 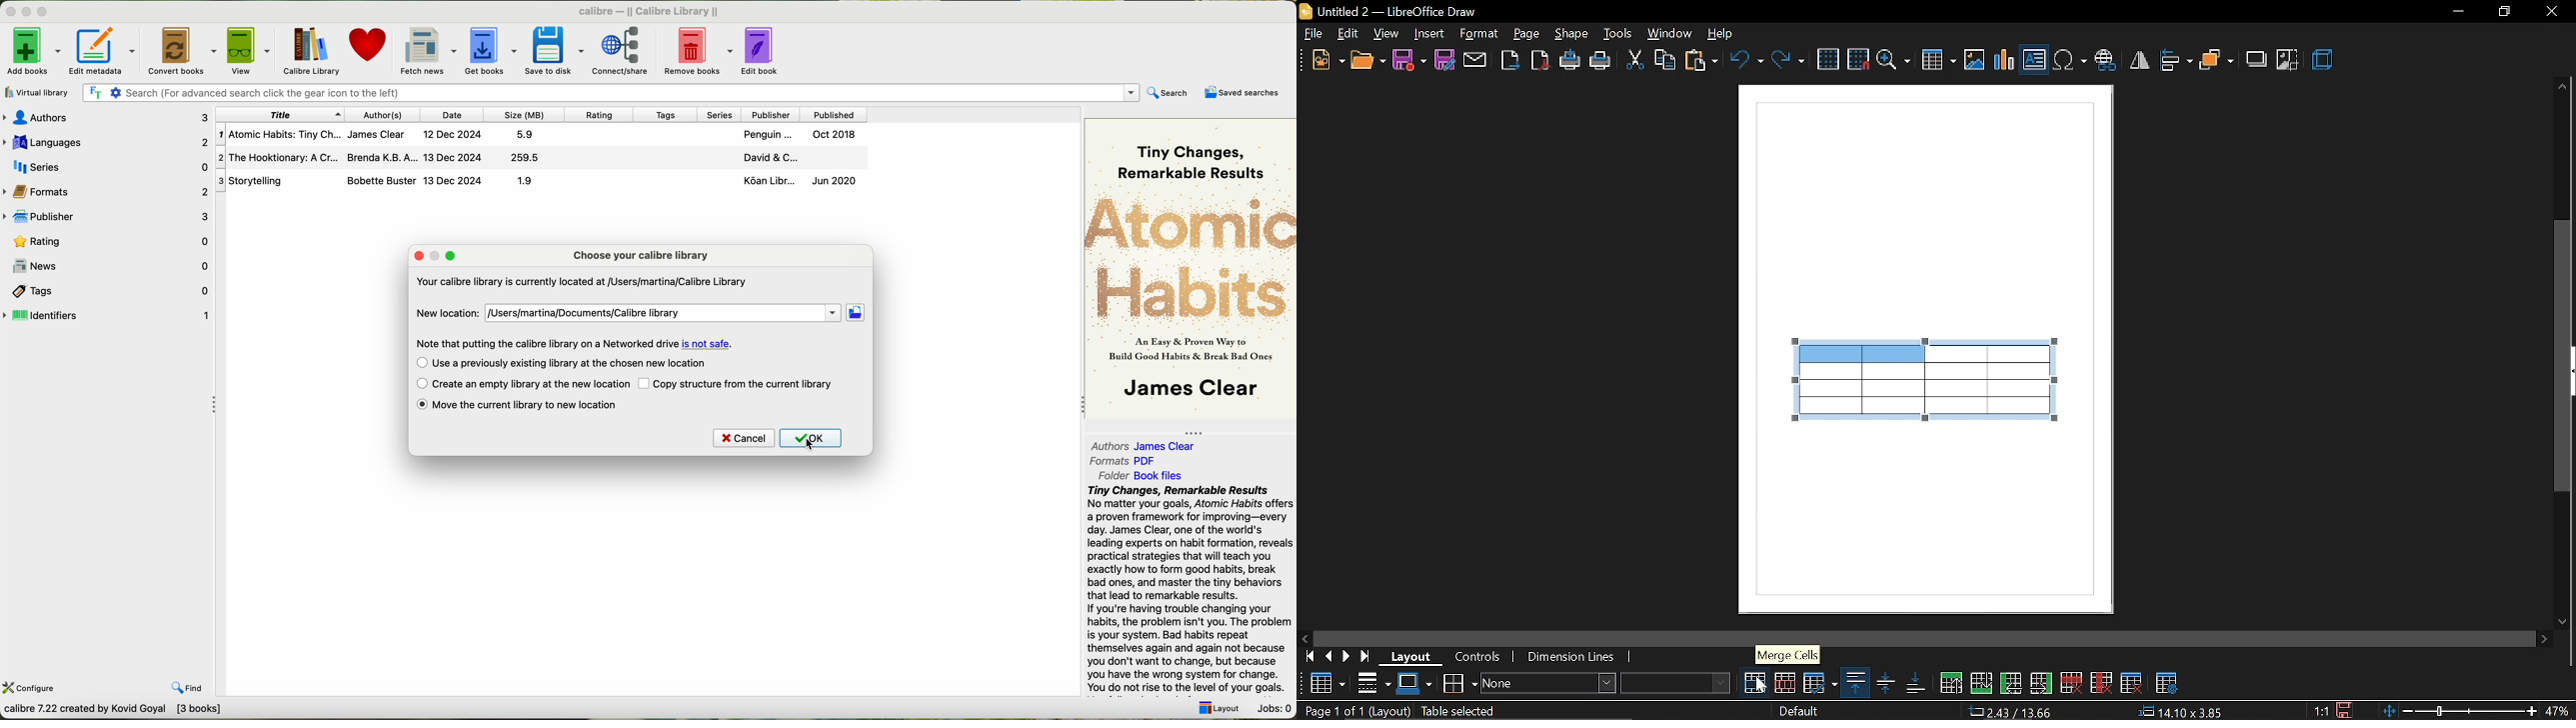 What do you see at coordinates (1310, 33) in the screenshot?
I see `file` at bounding box center [1310, 33].